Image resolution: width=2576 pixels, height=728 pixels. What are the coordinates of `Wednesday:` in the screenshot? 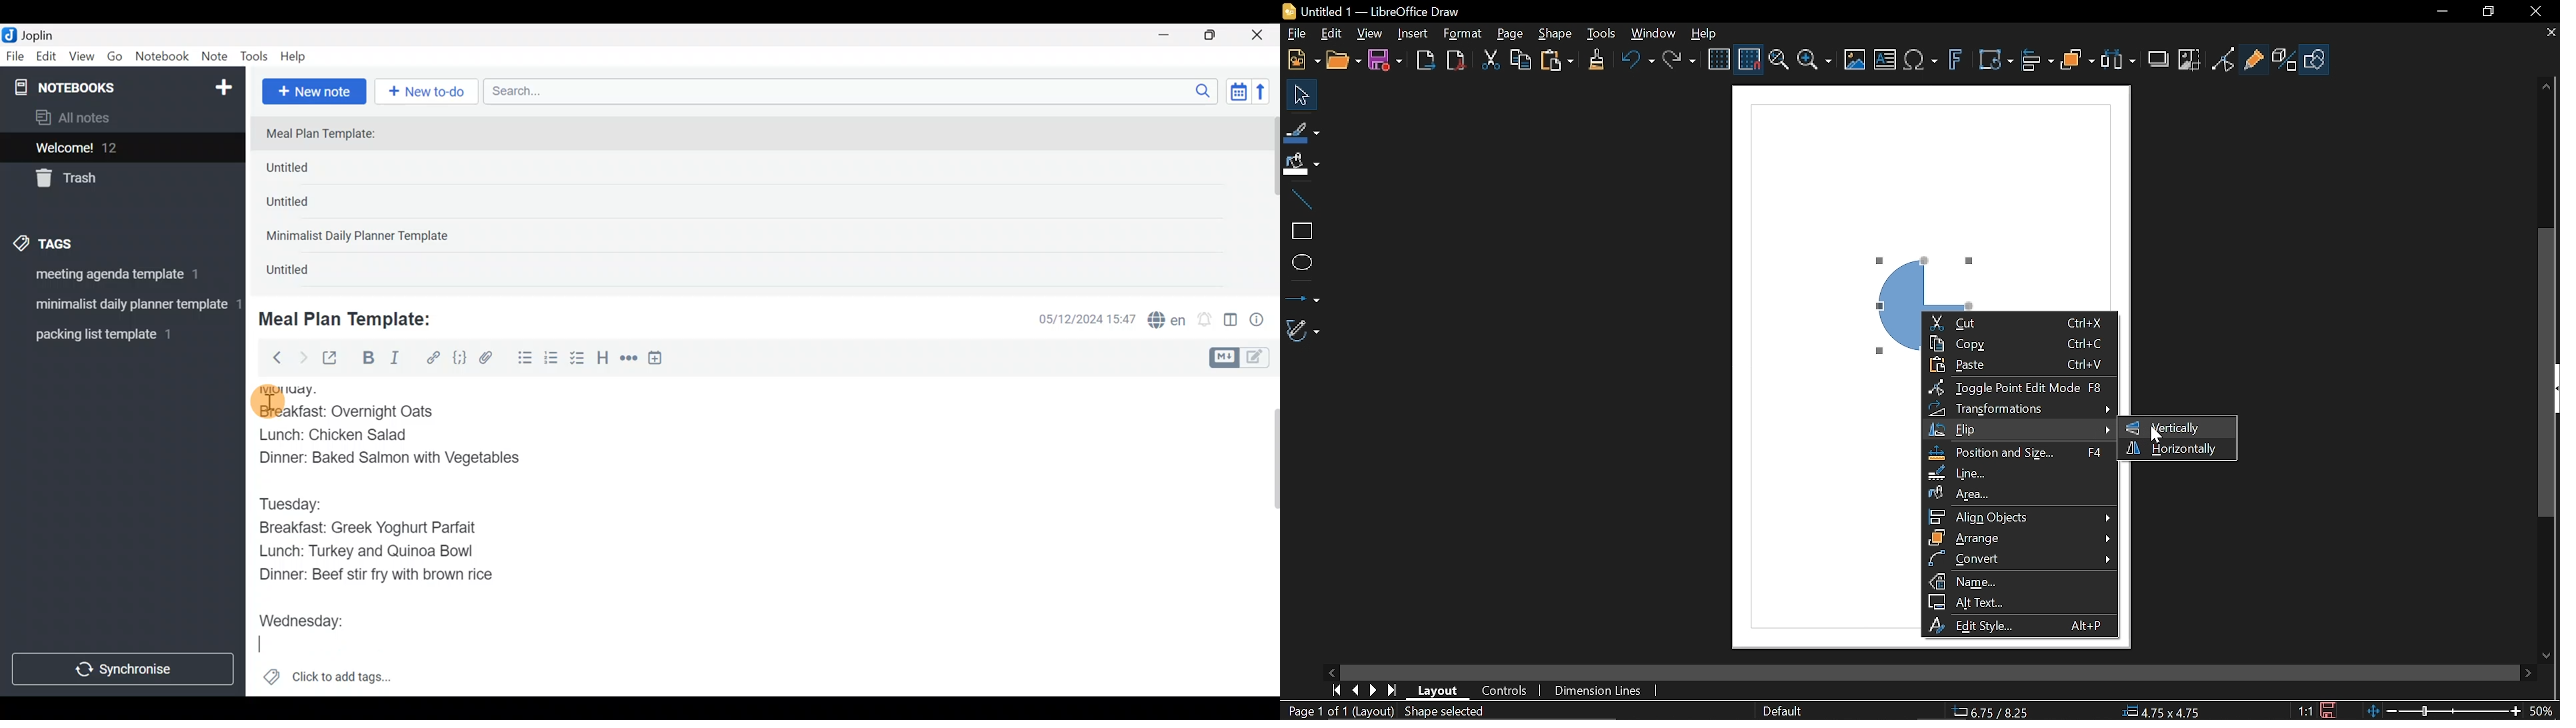 It's located at (309, 616).